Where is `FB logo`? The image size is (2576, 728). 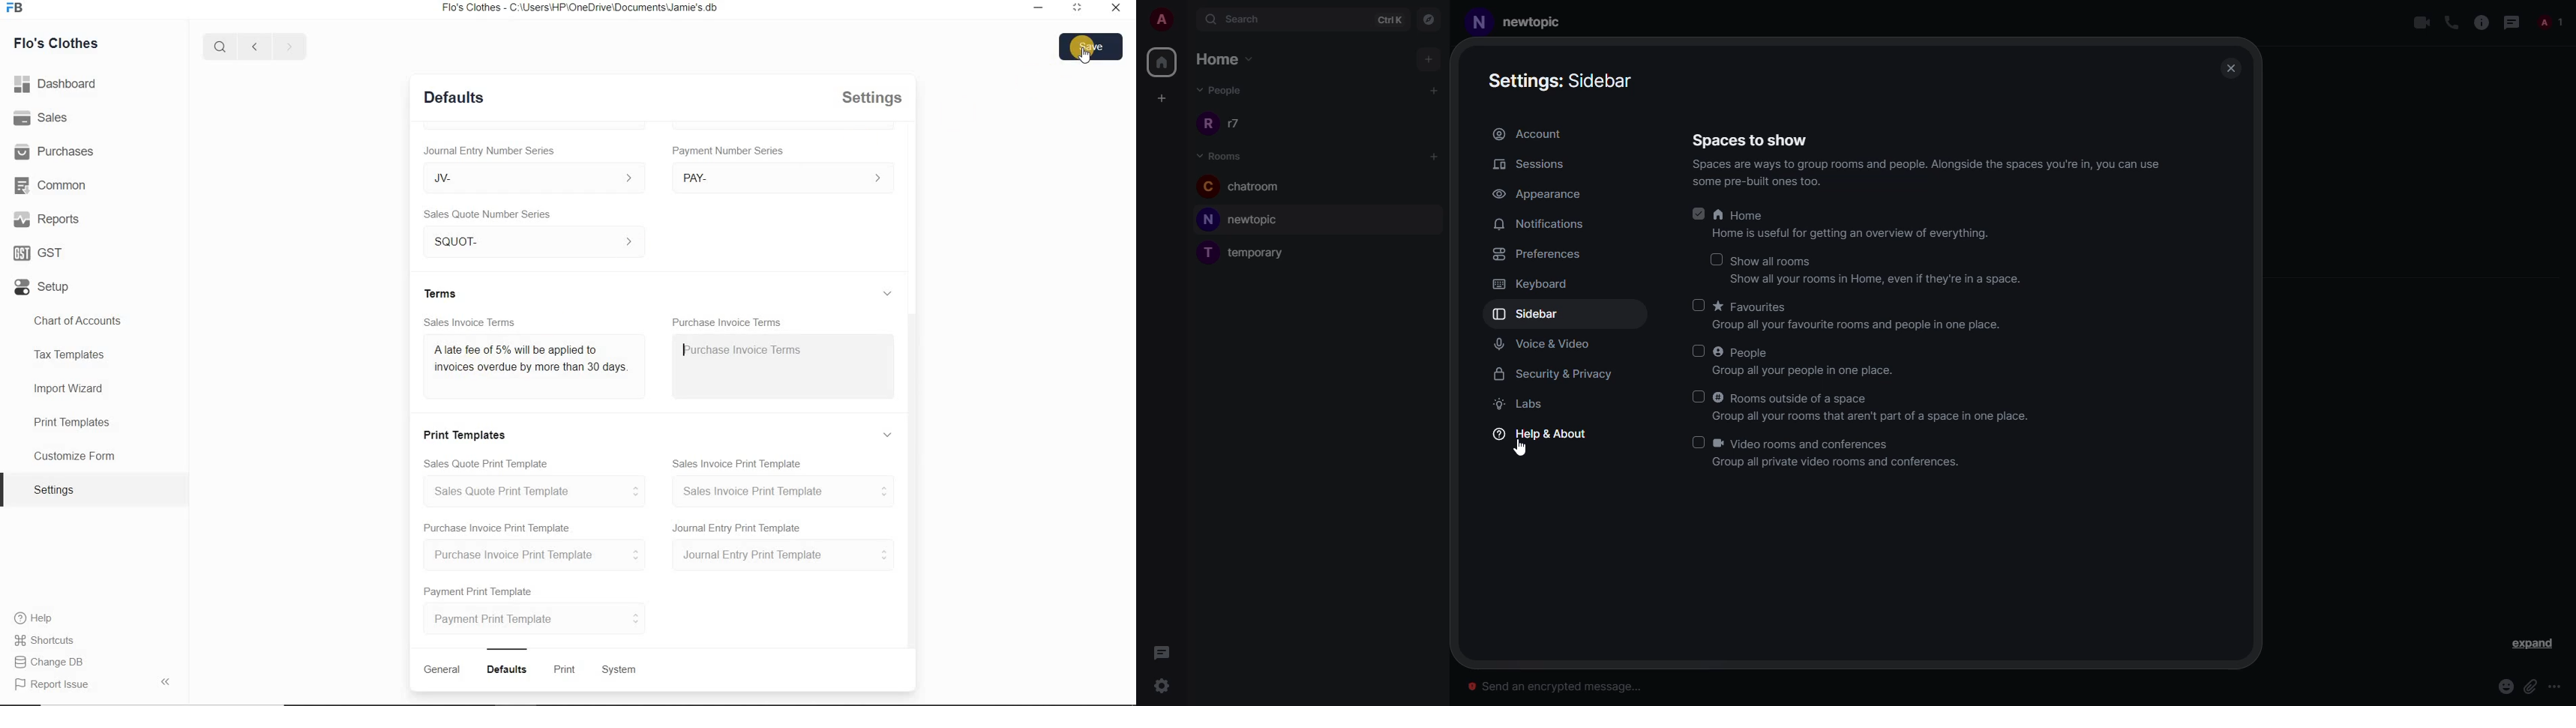
FB logo is located at coordinates (19, 8).